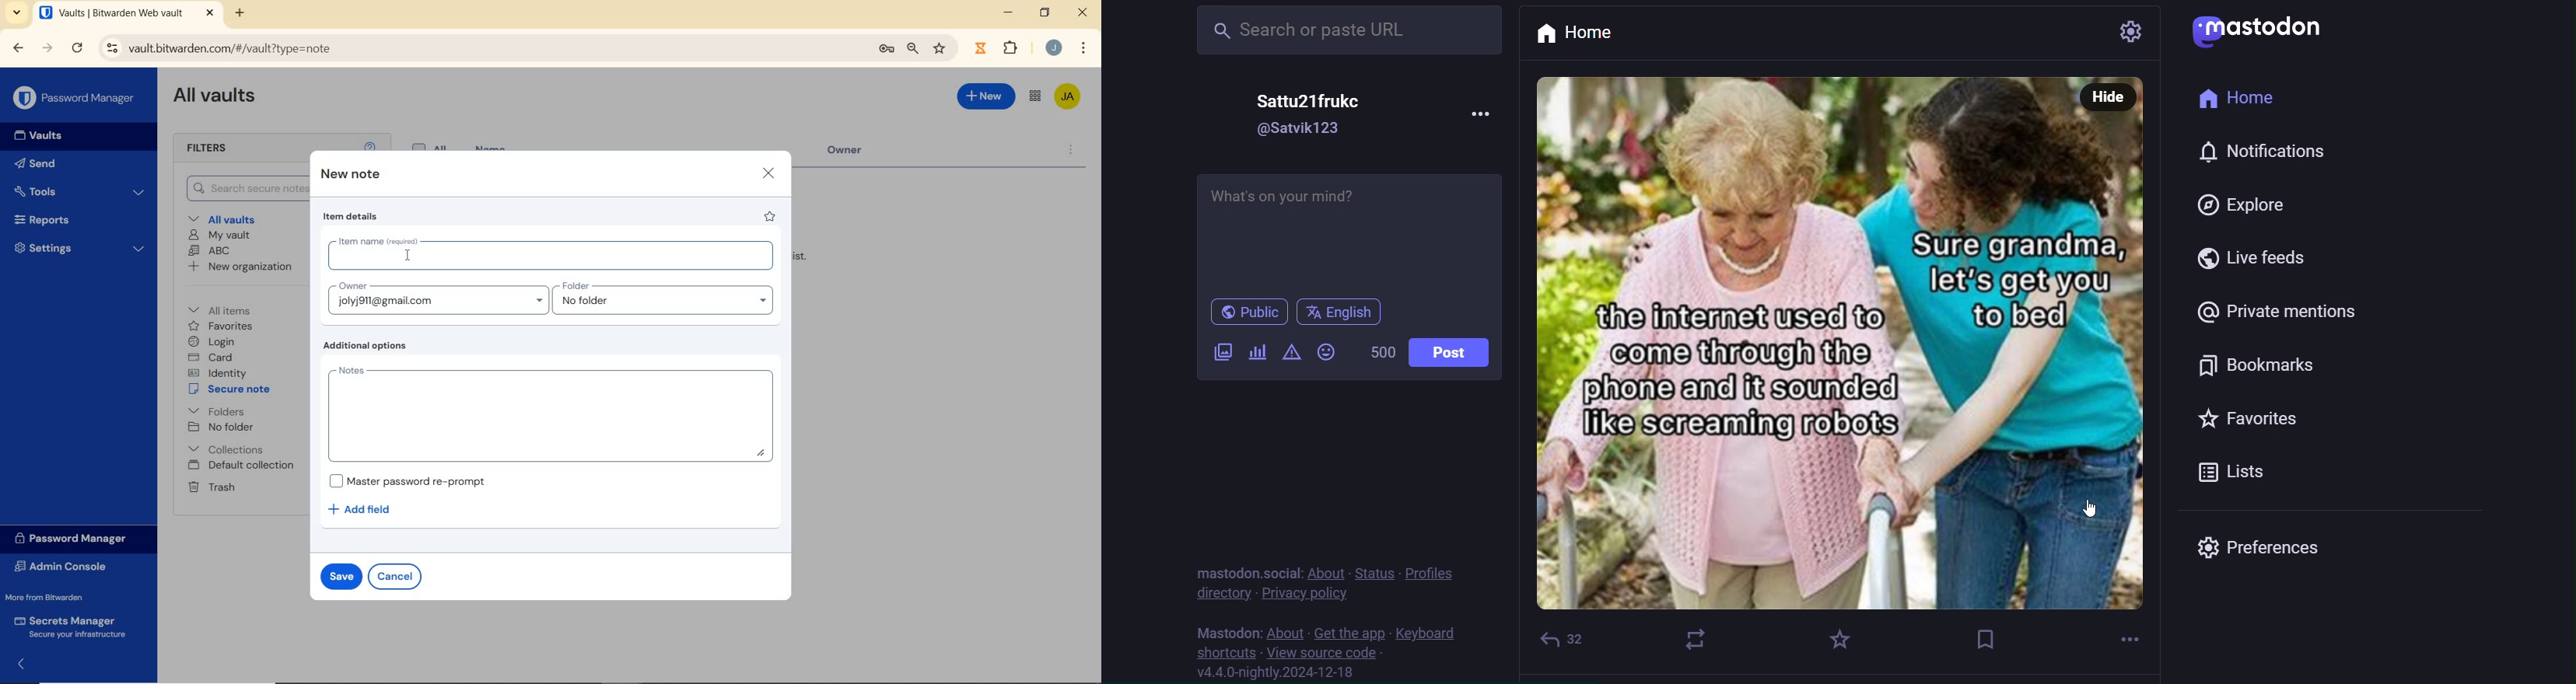  Describe the element at coordinates (1349, 231) in the screenshot. I see `post here` at that location.